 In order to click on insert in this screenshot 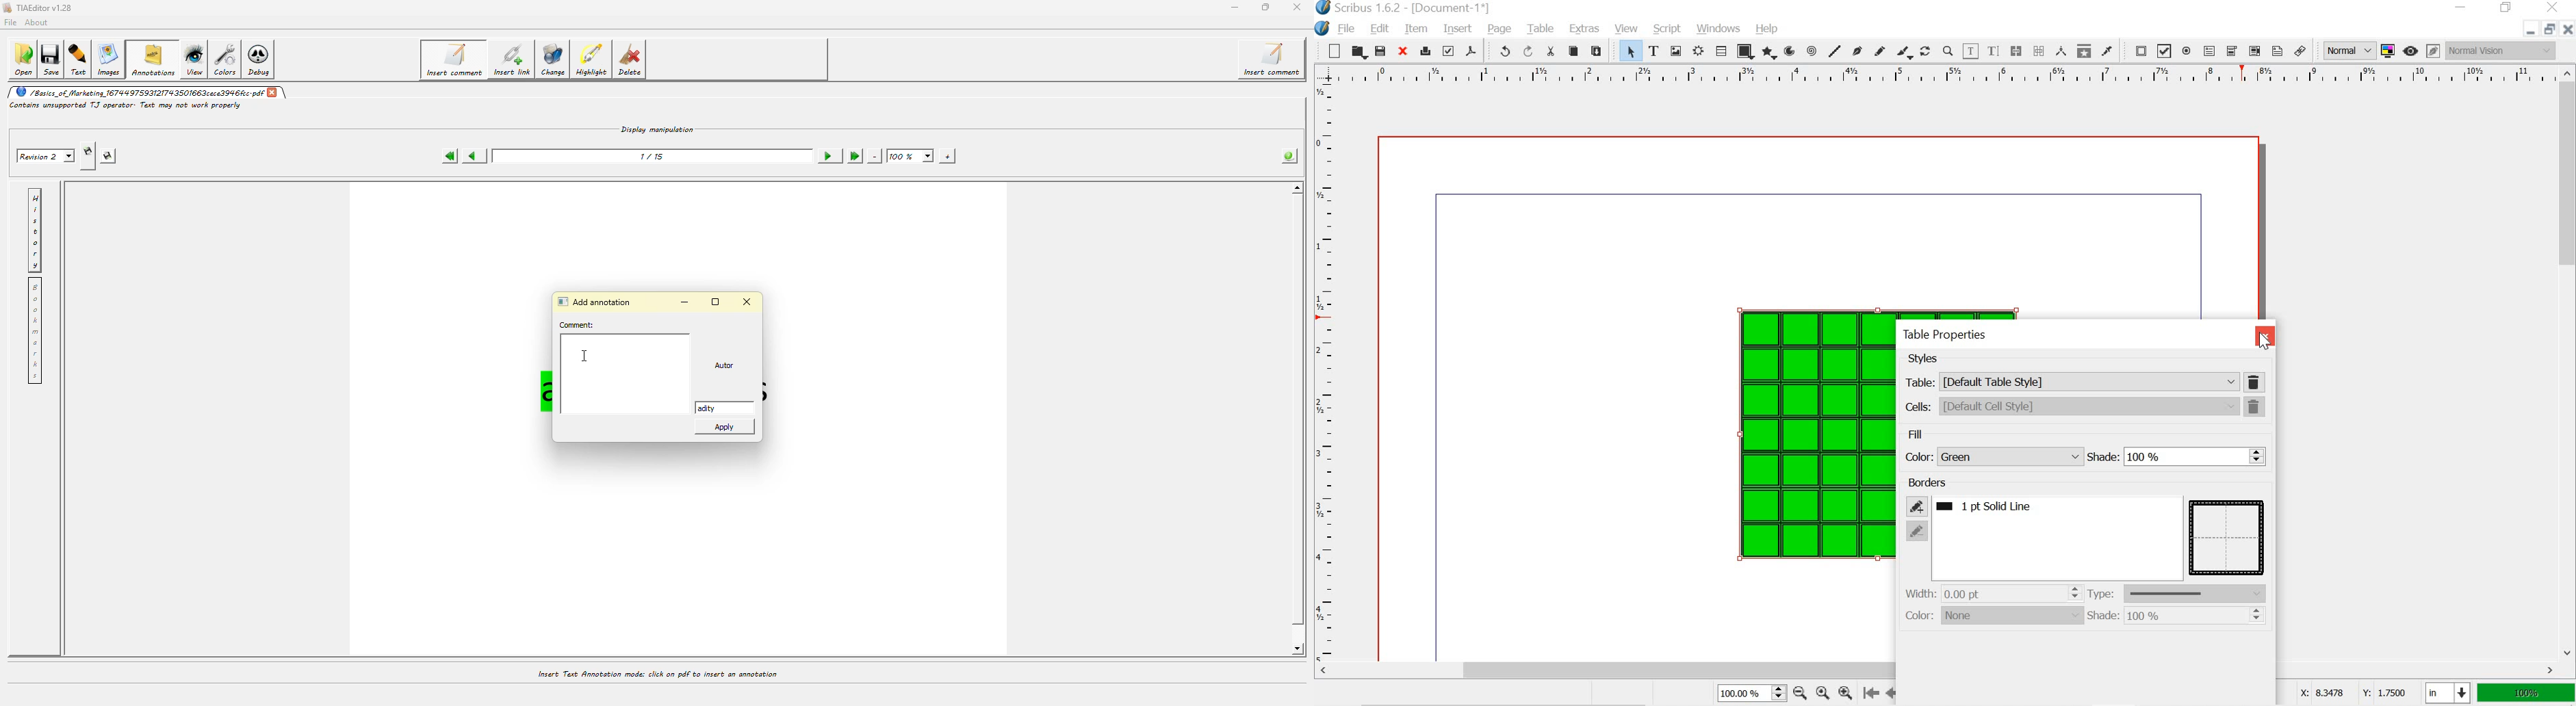, I will do `click(1457, 27)`.